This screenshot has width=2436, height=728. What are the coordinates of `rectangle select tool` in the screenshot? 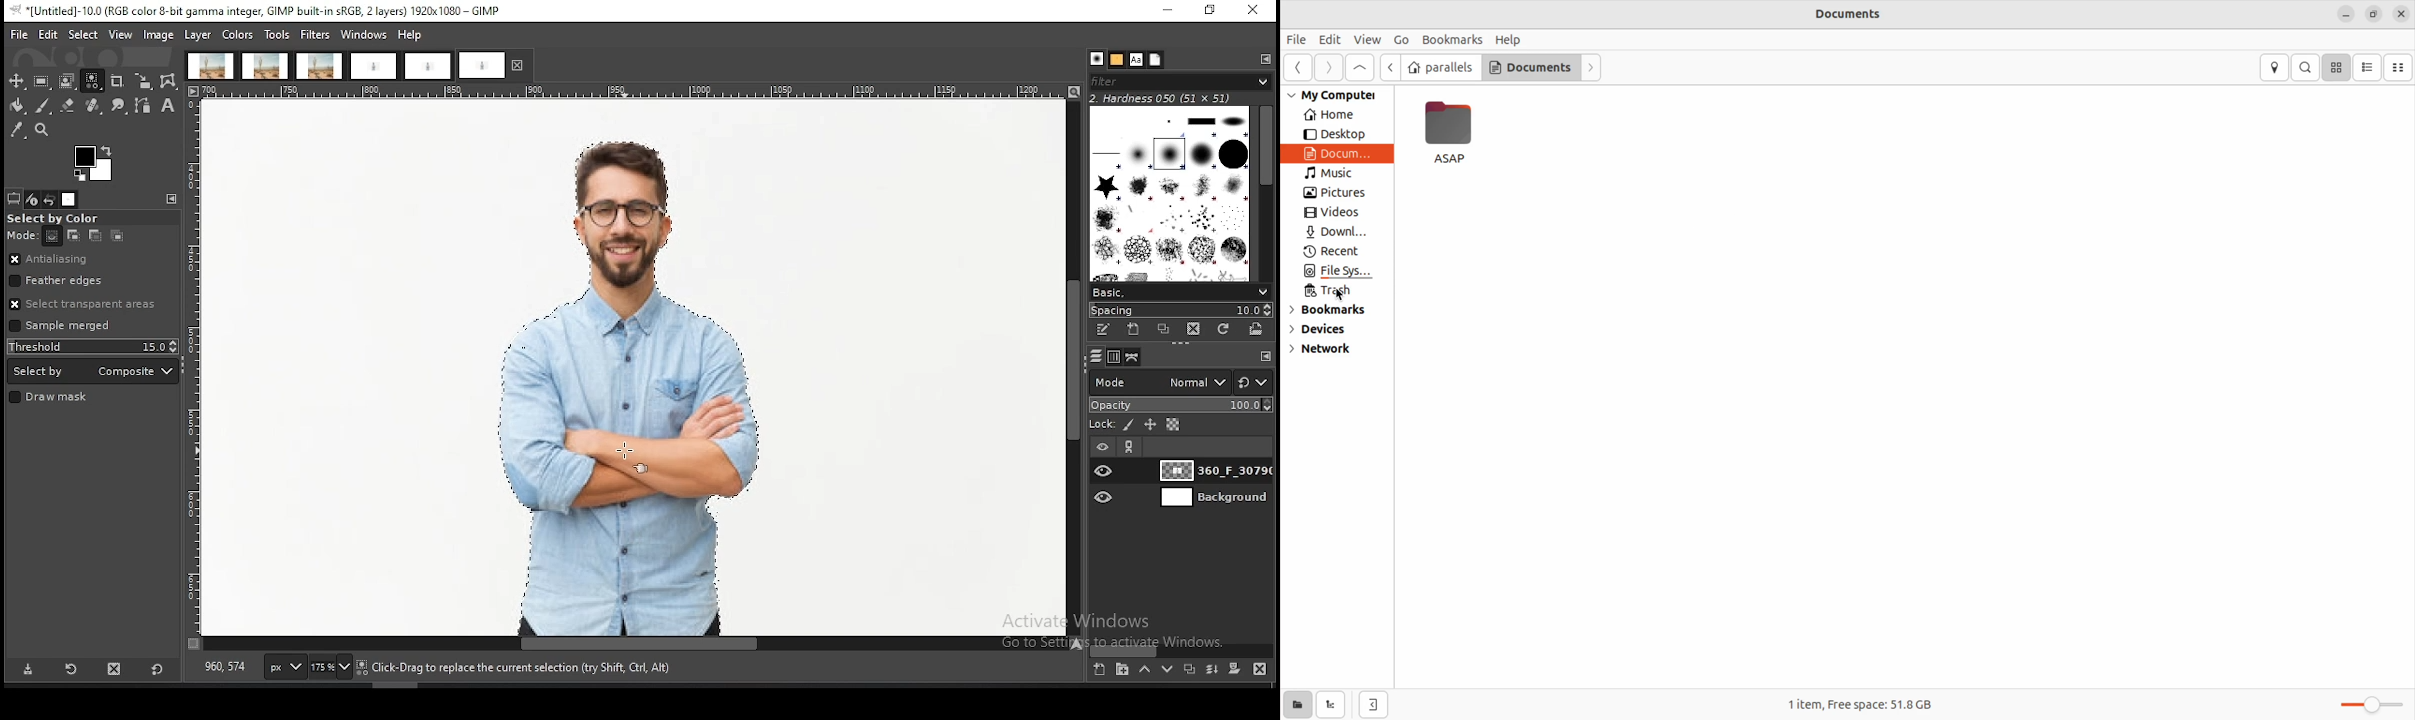 It's located at (41, 81).